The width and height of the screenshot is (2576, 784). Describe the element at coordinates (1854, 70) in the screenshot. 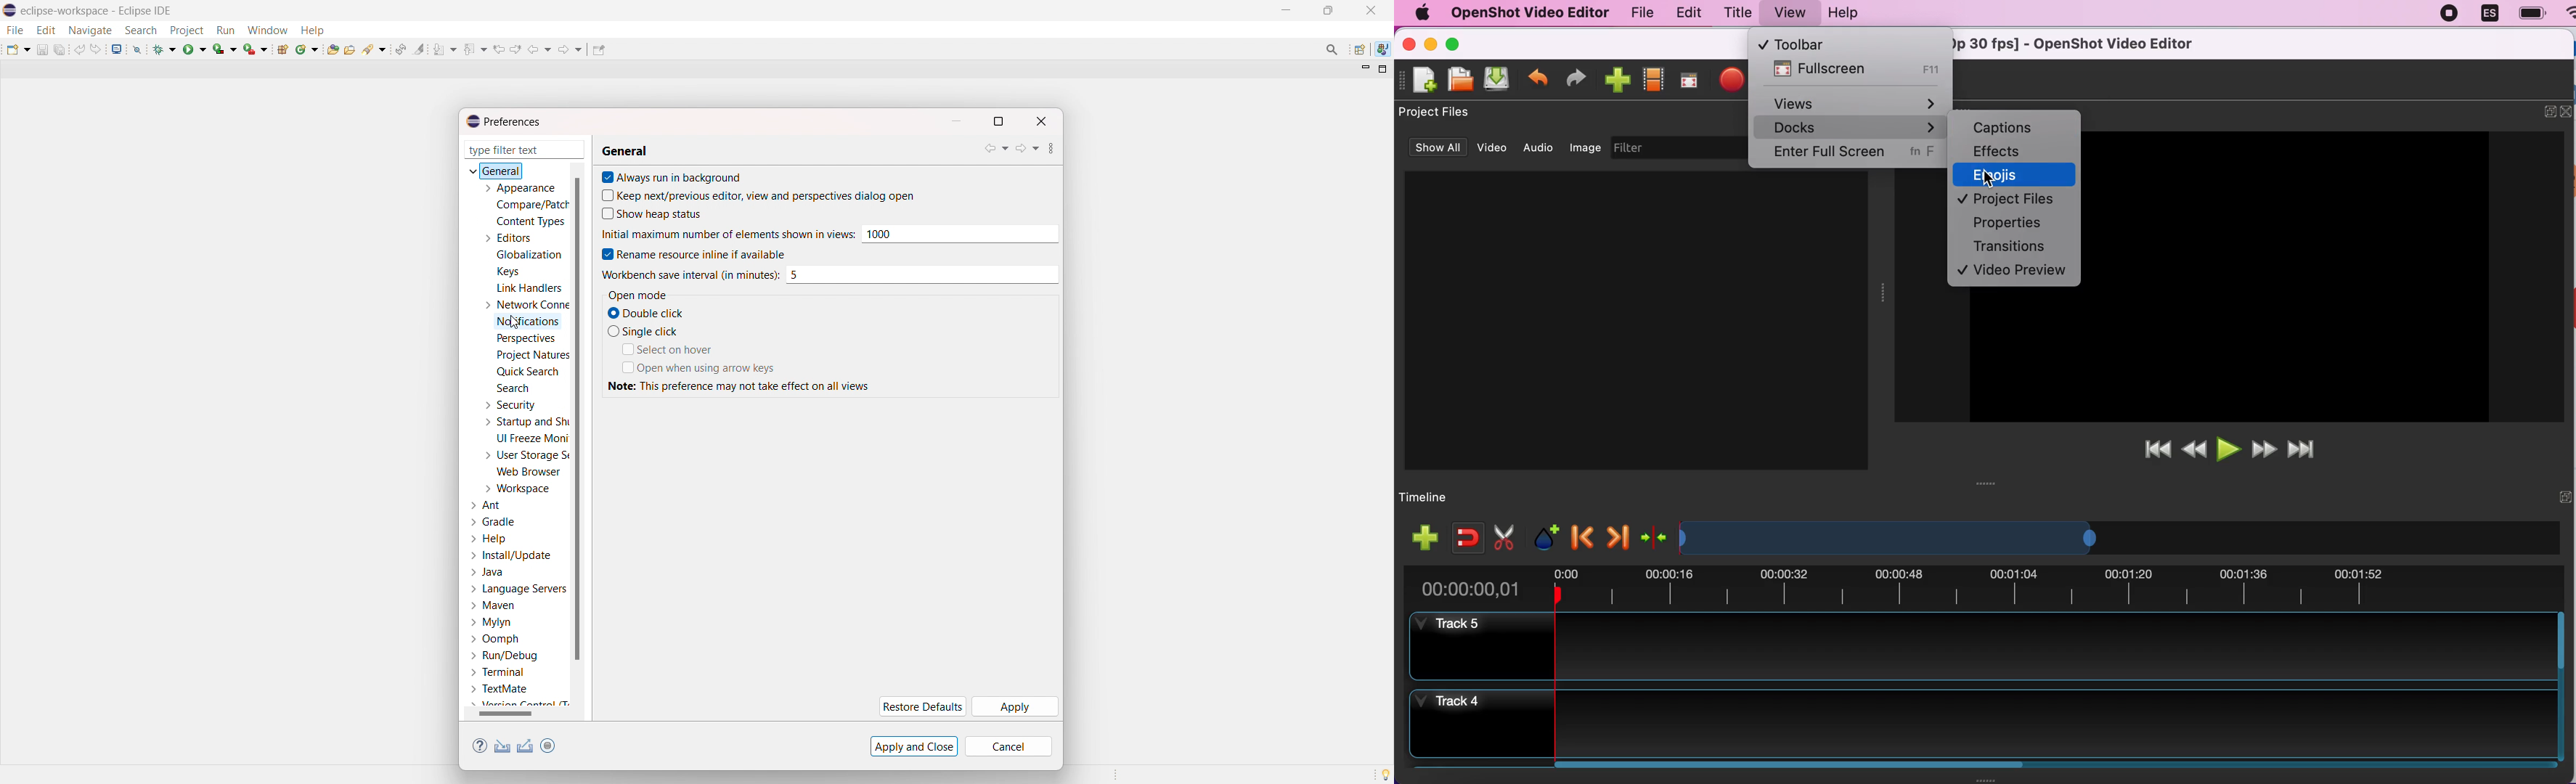

I see `fullscreen` at that location.